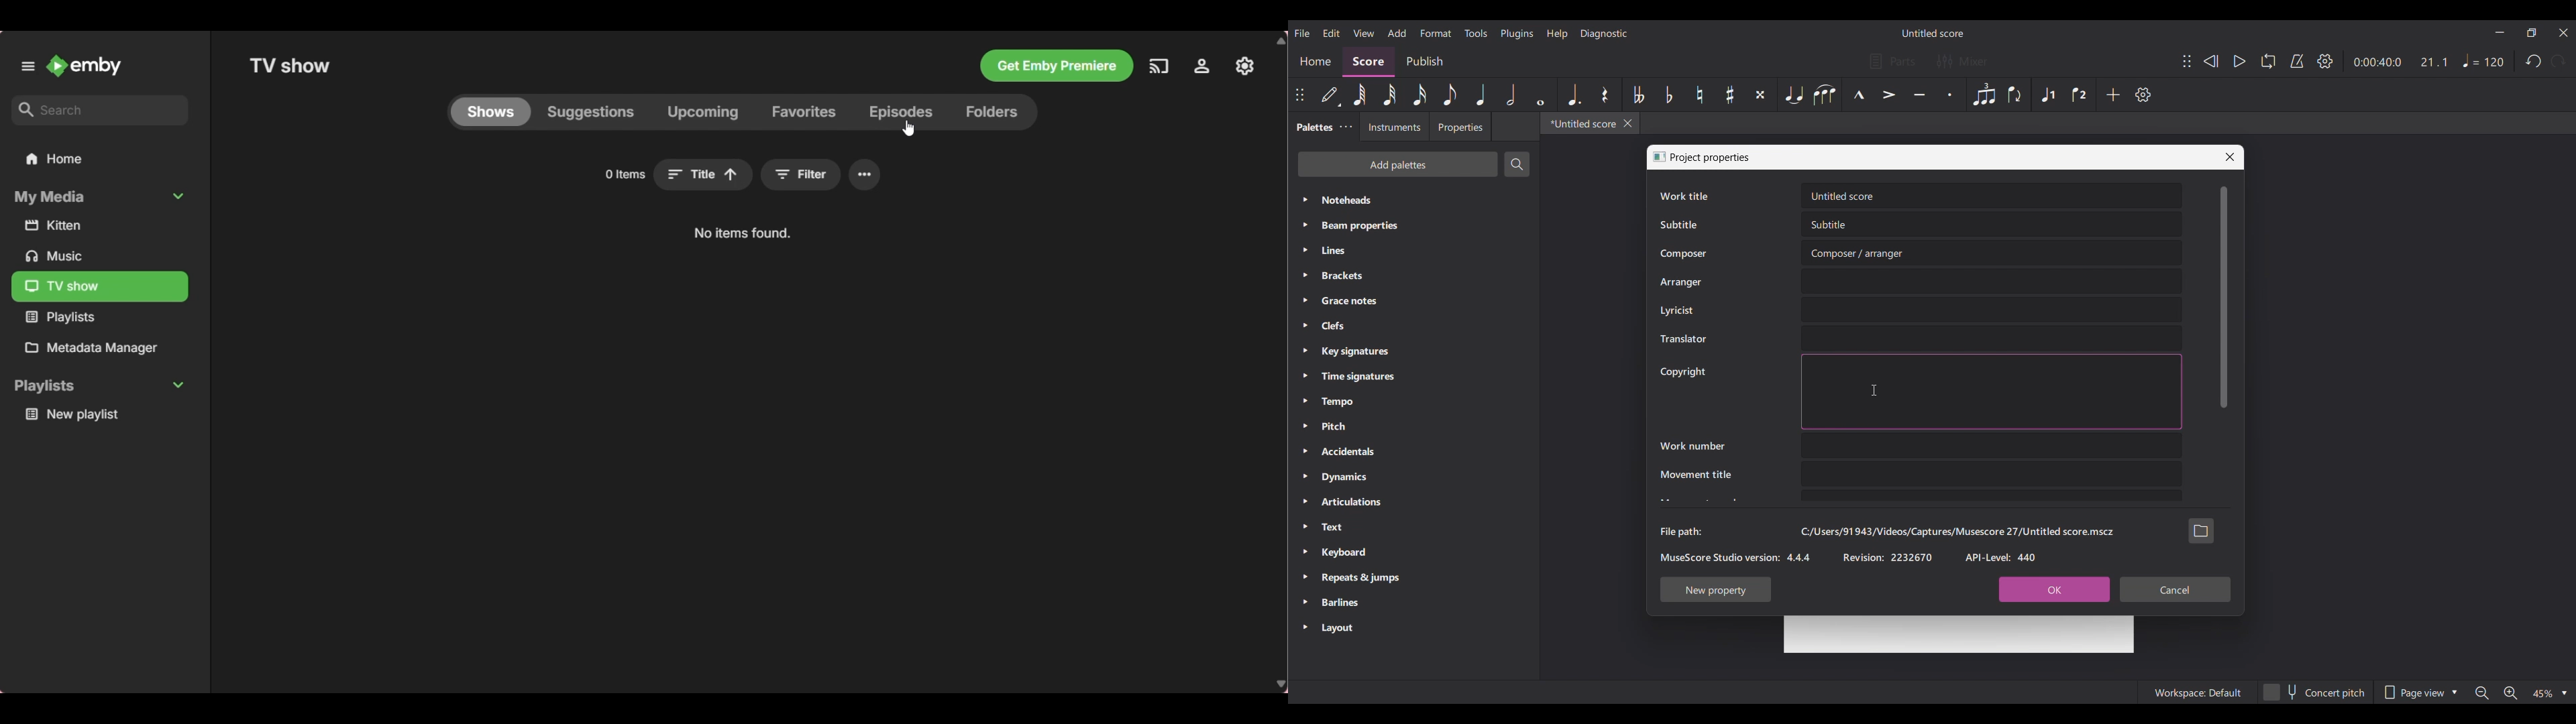 Image resolution: width=2576 pixels, height=728 pixels. Describe the element at coordinates (1414, 200) in the screenshot. I see `Noteheads` at that location.